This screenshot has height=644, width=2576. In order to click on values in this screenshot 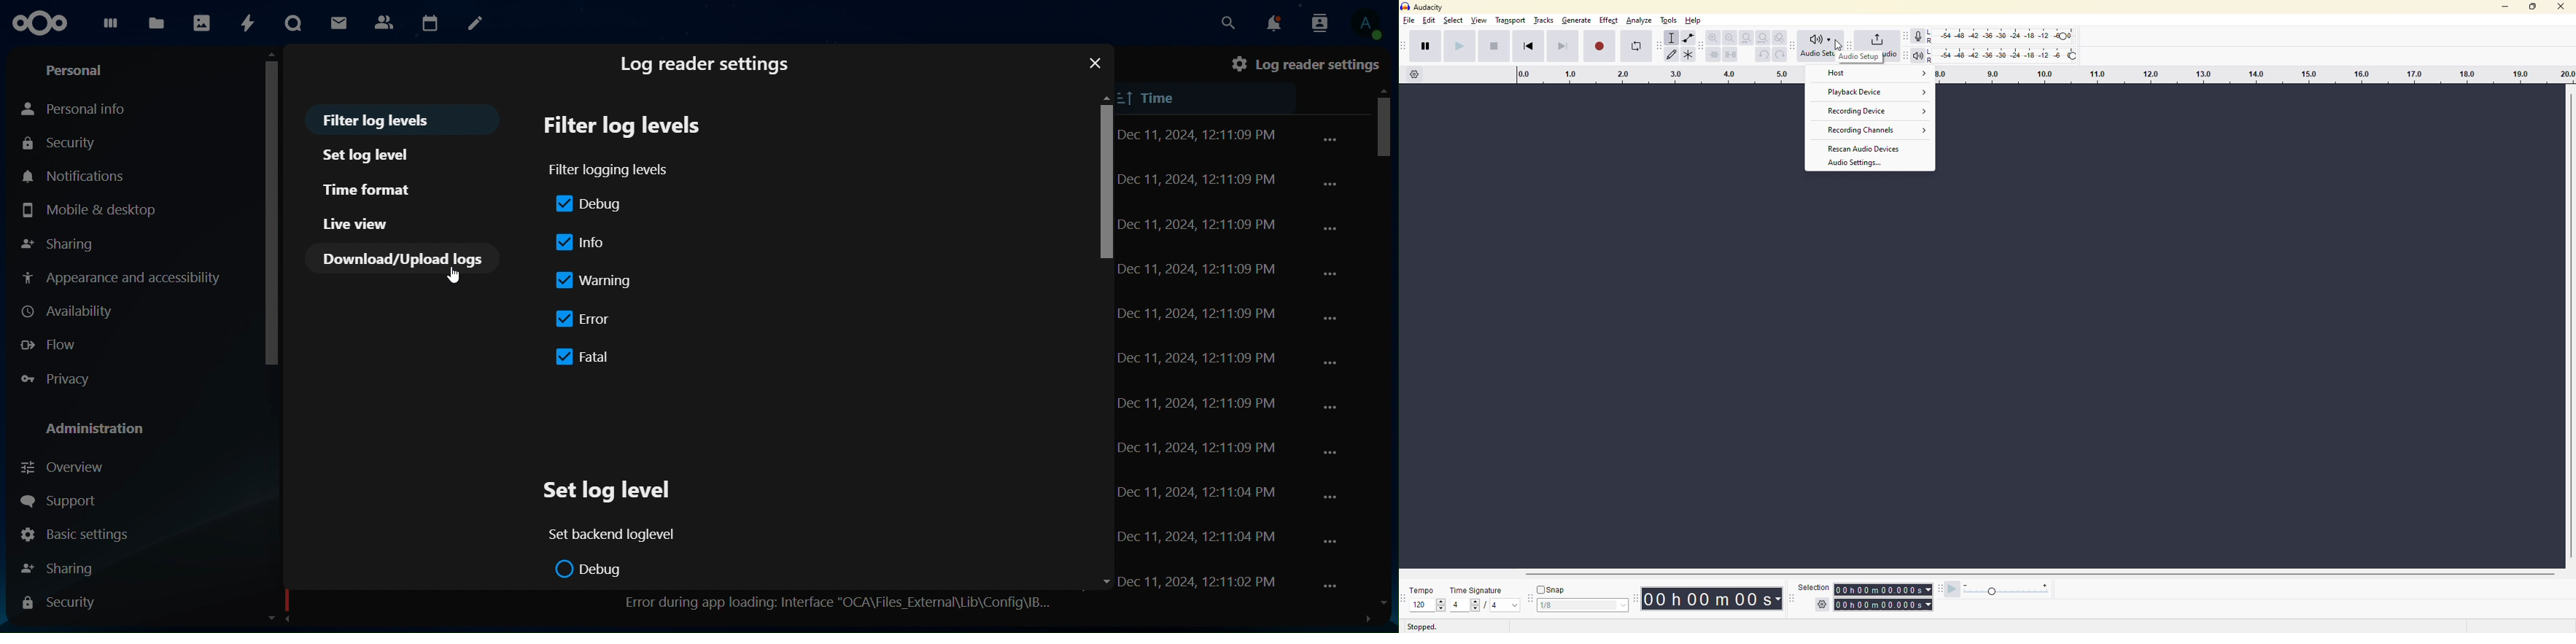, I will do `click(1459, 607)`.